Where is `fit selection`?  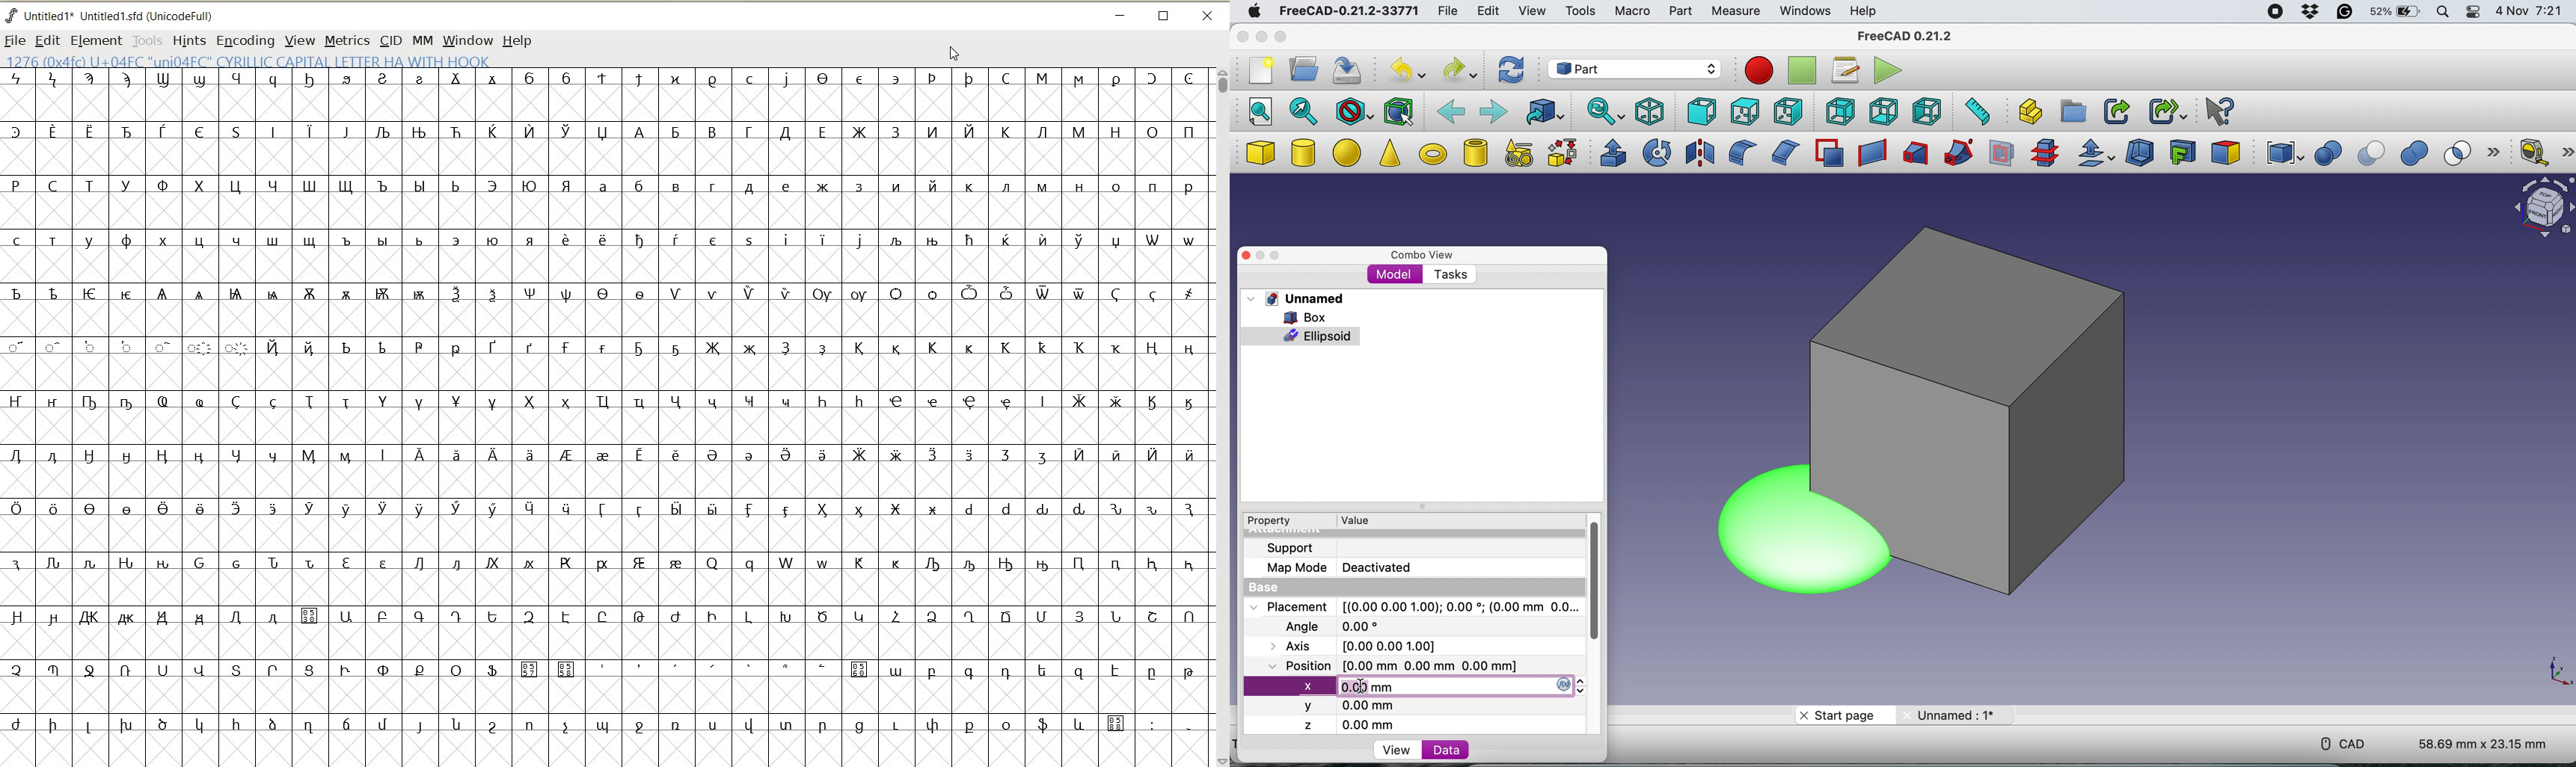 fit selection is located at coordinates (1304, 111).